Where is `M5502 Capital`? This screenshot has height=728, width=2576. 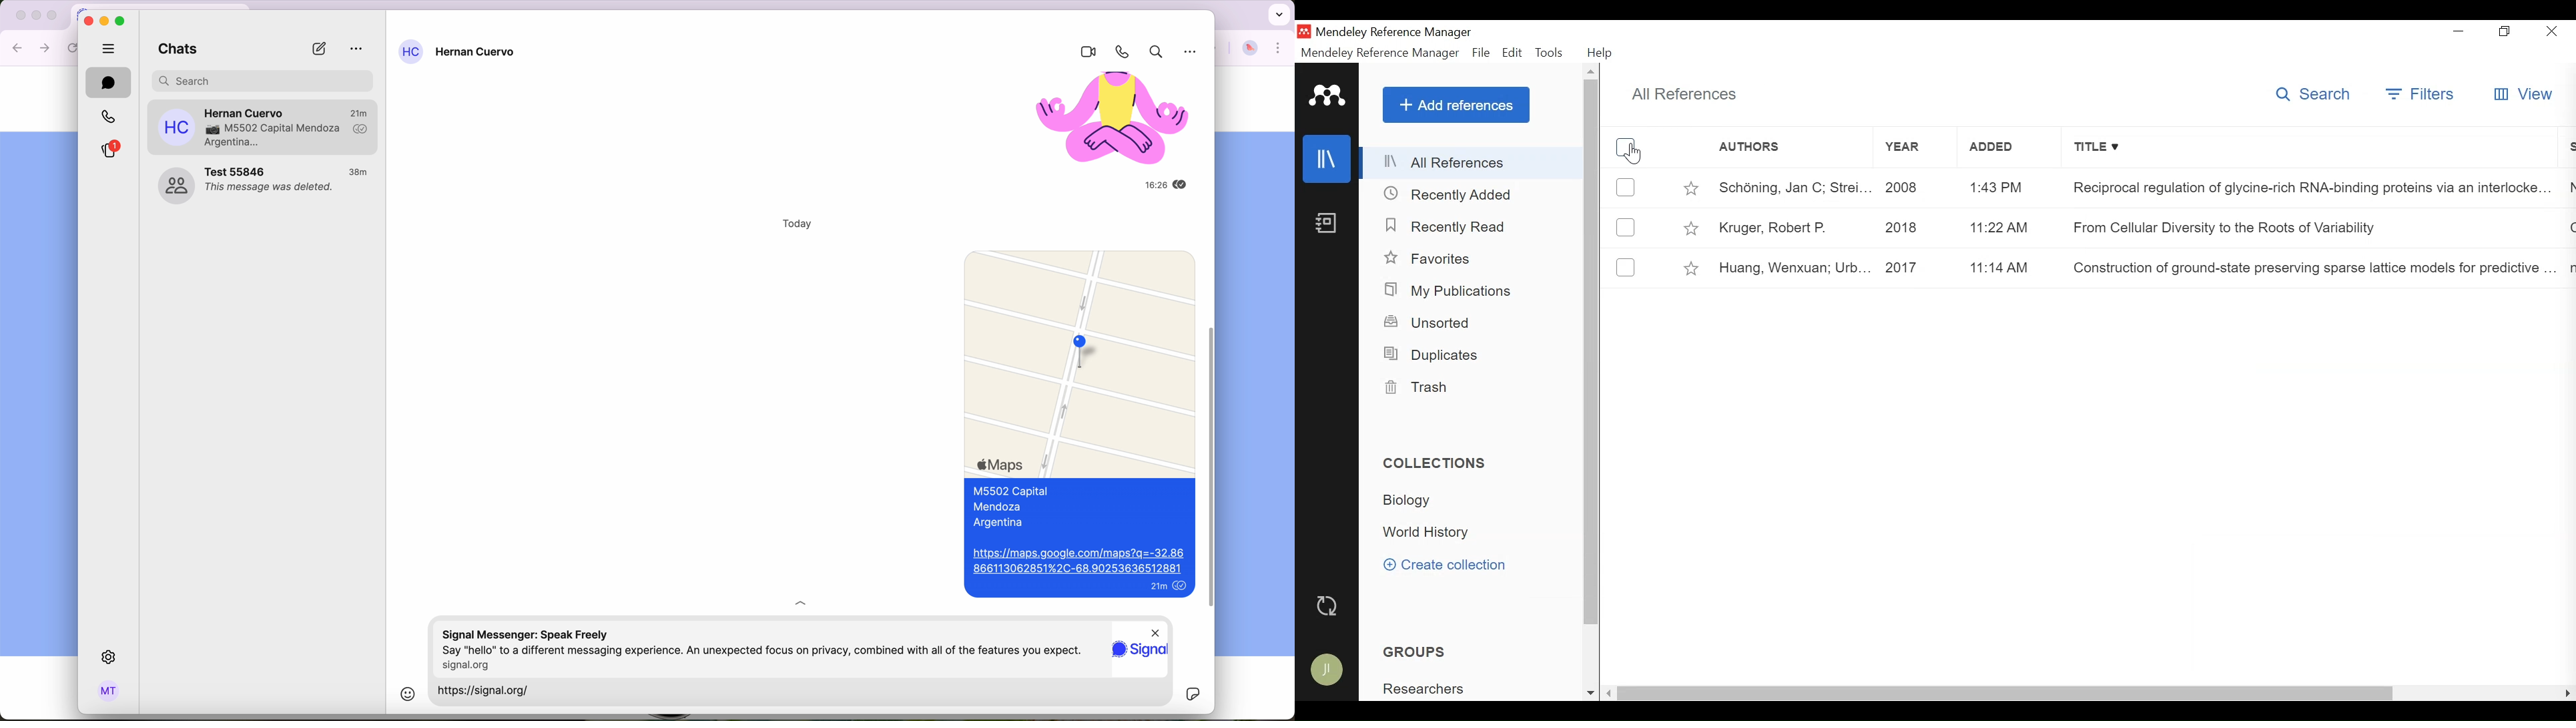
M5502 Capital is located at coordinates (1011, 492).